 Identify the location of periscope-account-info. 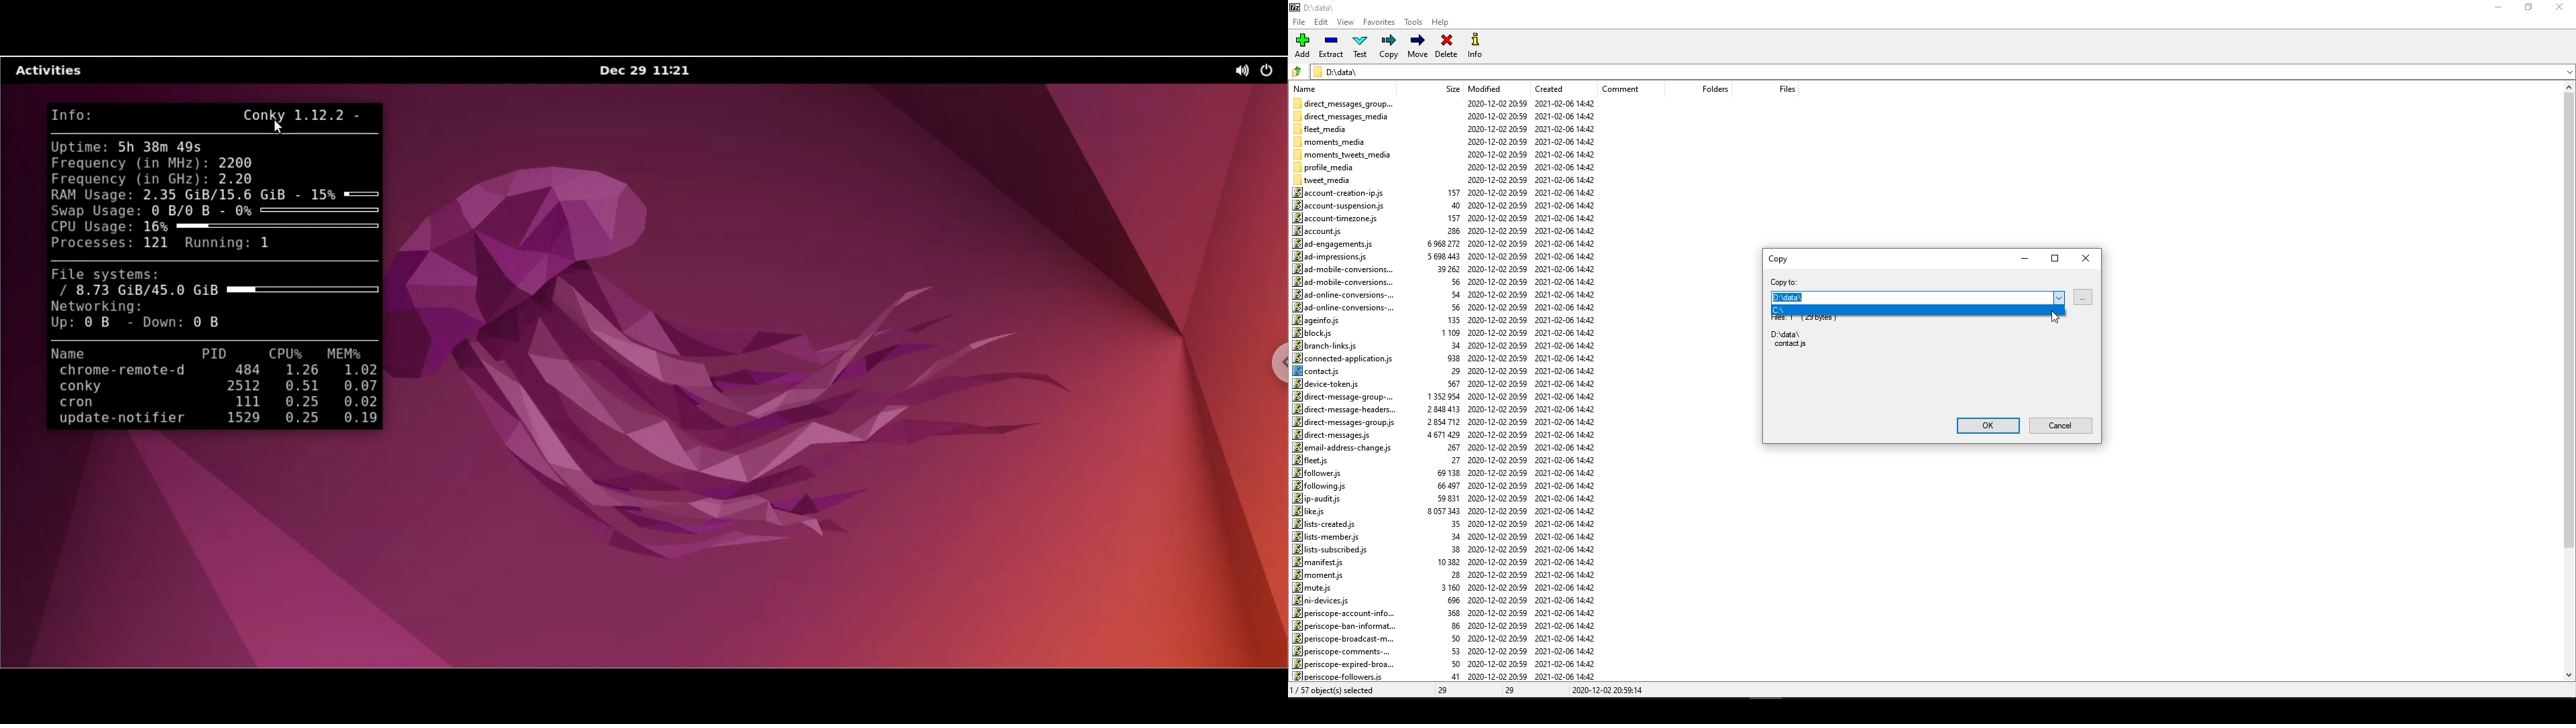
(1348, 612).